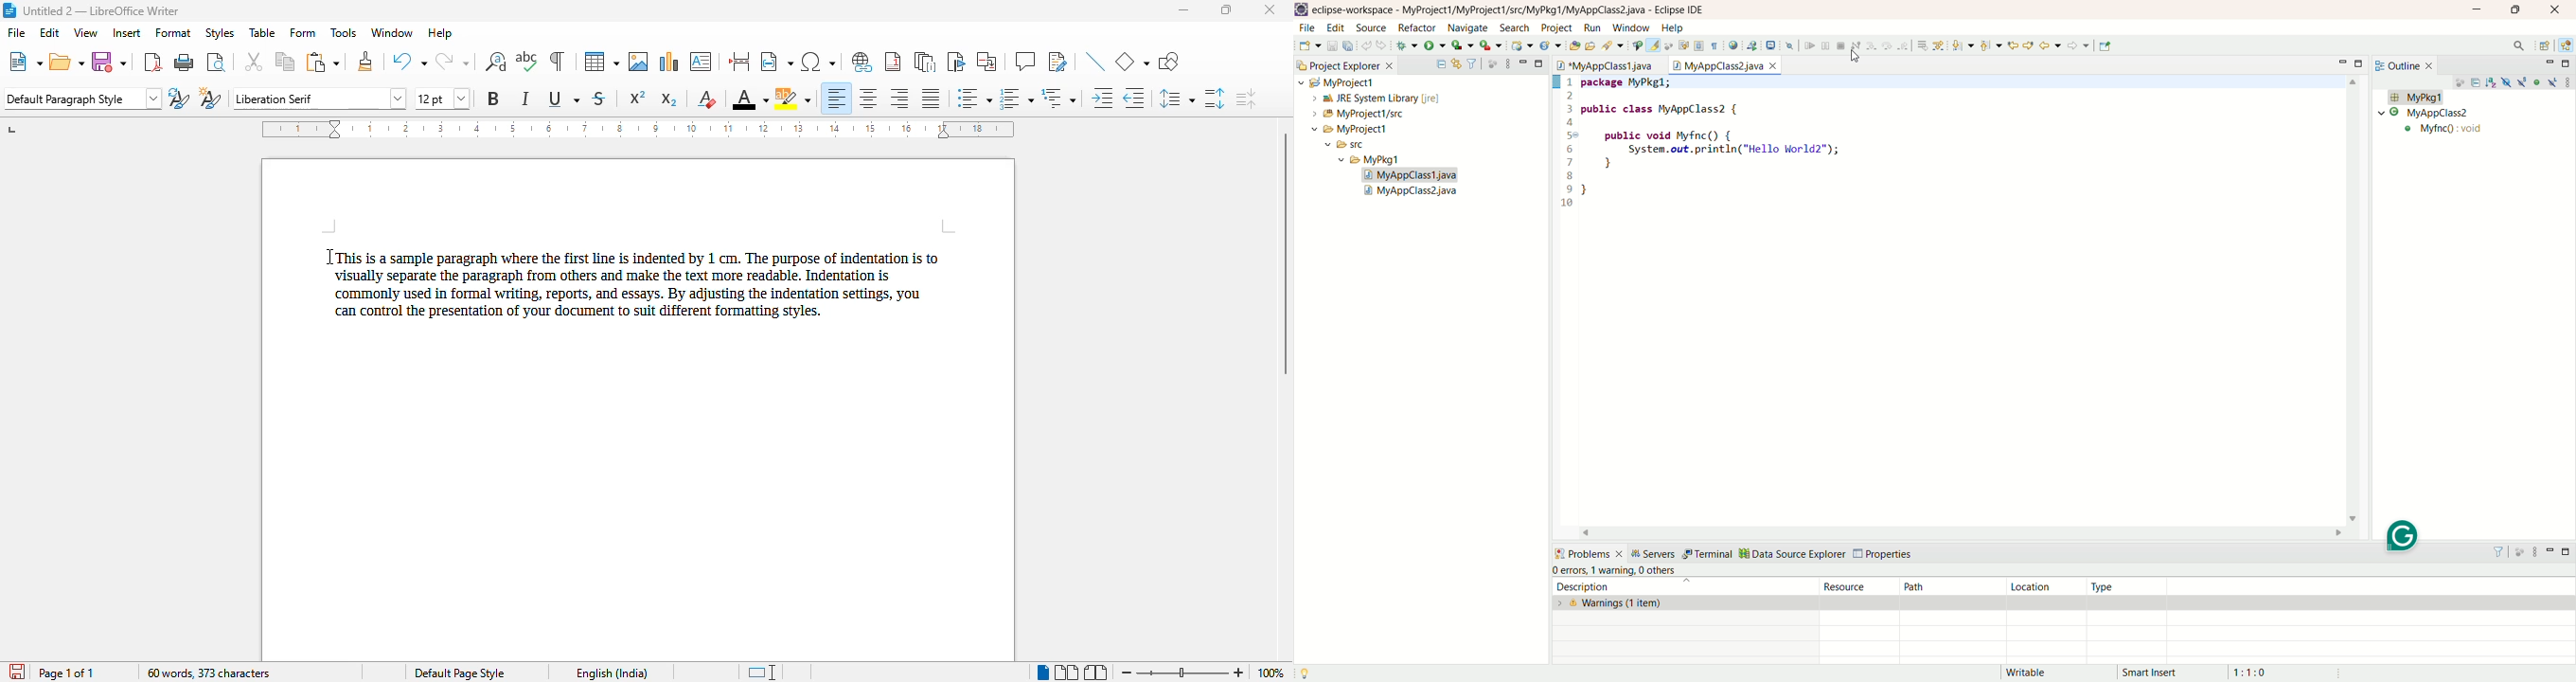  I want to click on logo, so click(9, 10).